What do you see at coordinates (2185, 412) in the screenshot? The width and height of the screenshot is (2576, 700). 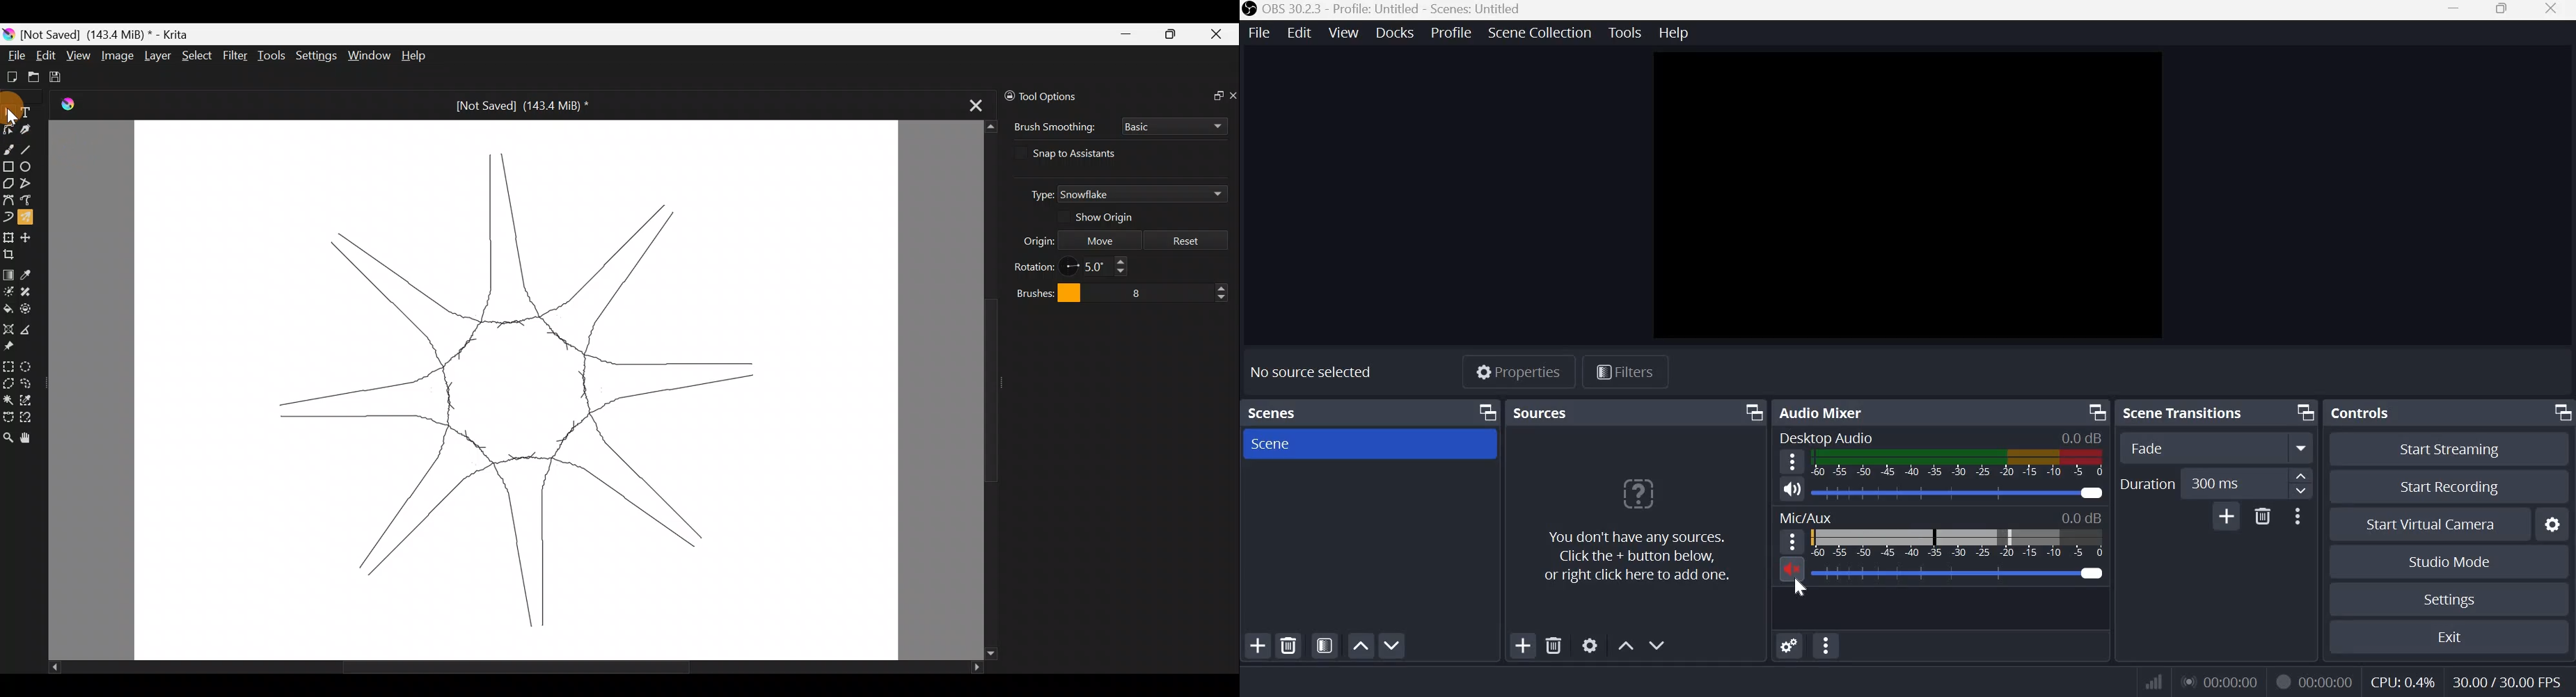 I see `Scene transitions` at bounding box center [2185, 412].